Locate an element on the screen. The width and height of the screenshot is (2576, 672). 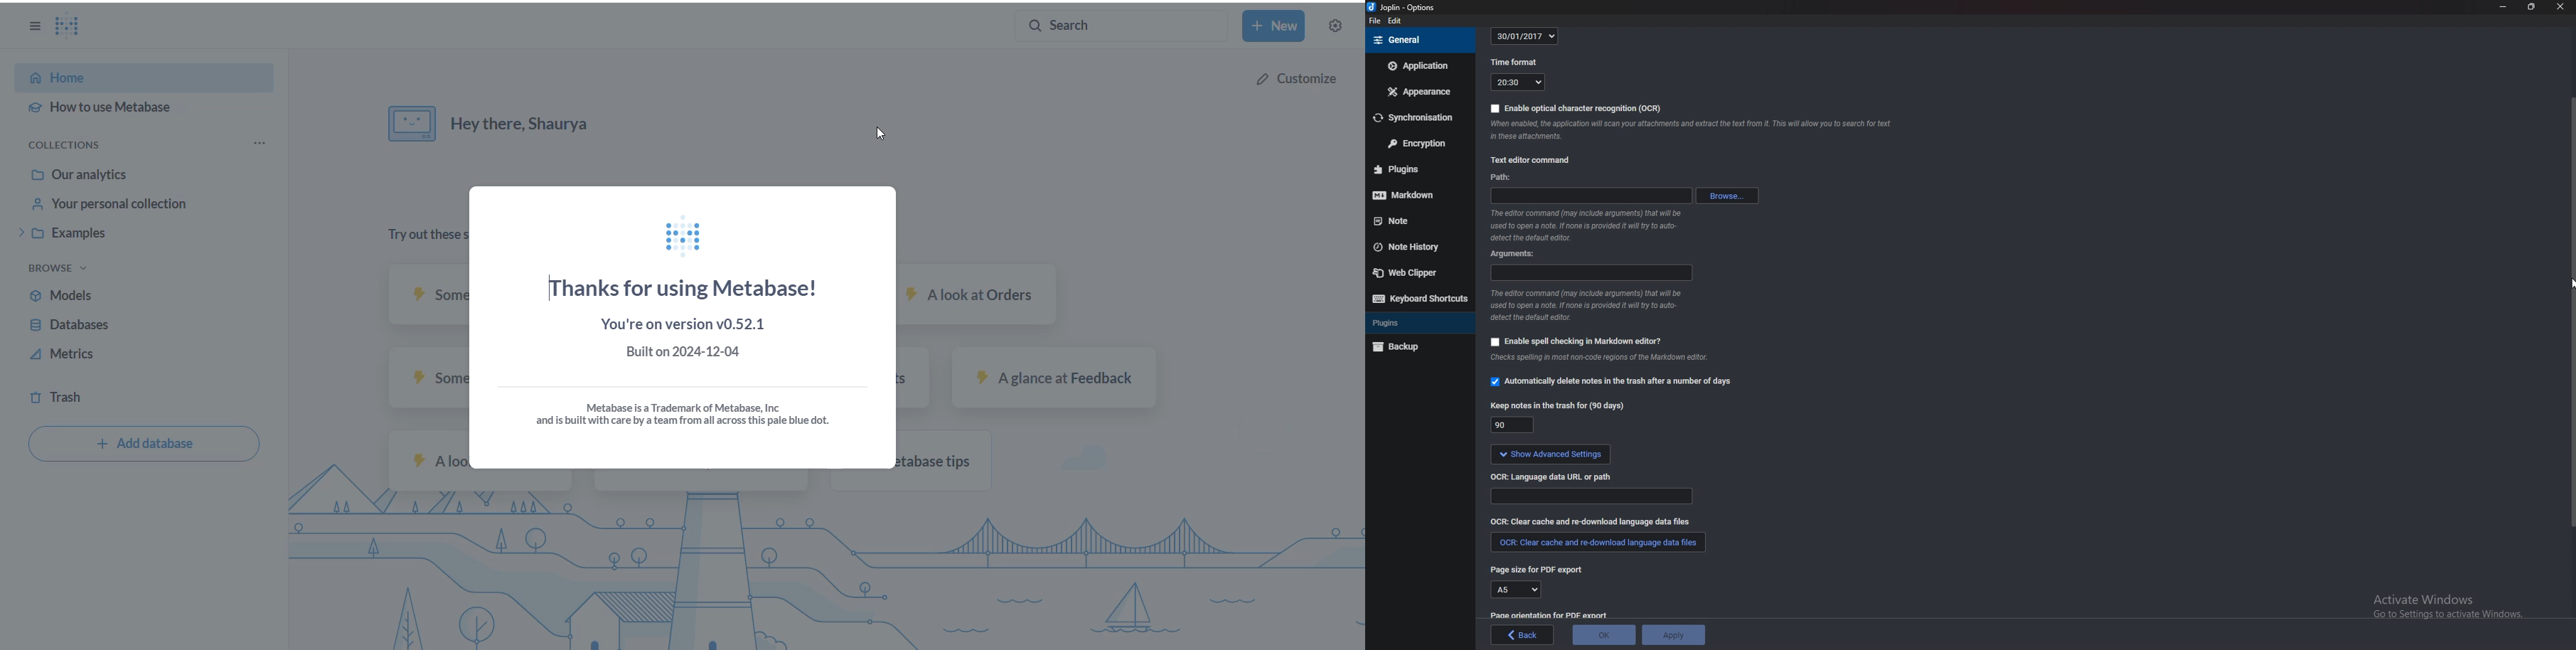
Language data is located at coordinates (1593, 497).